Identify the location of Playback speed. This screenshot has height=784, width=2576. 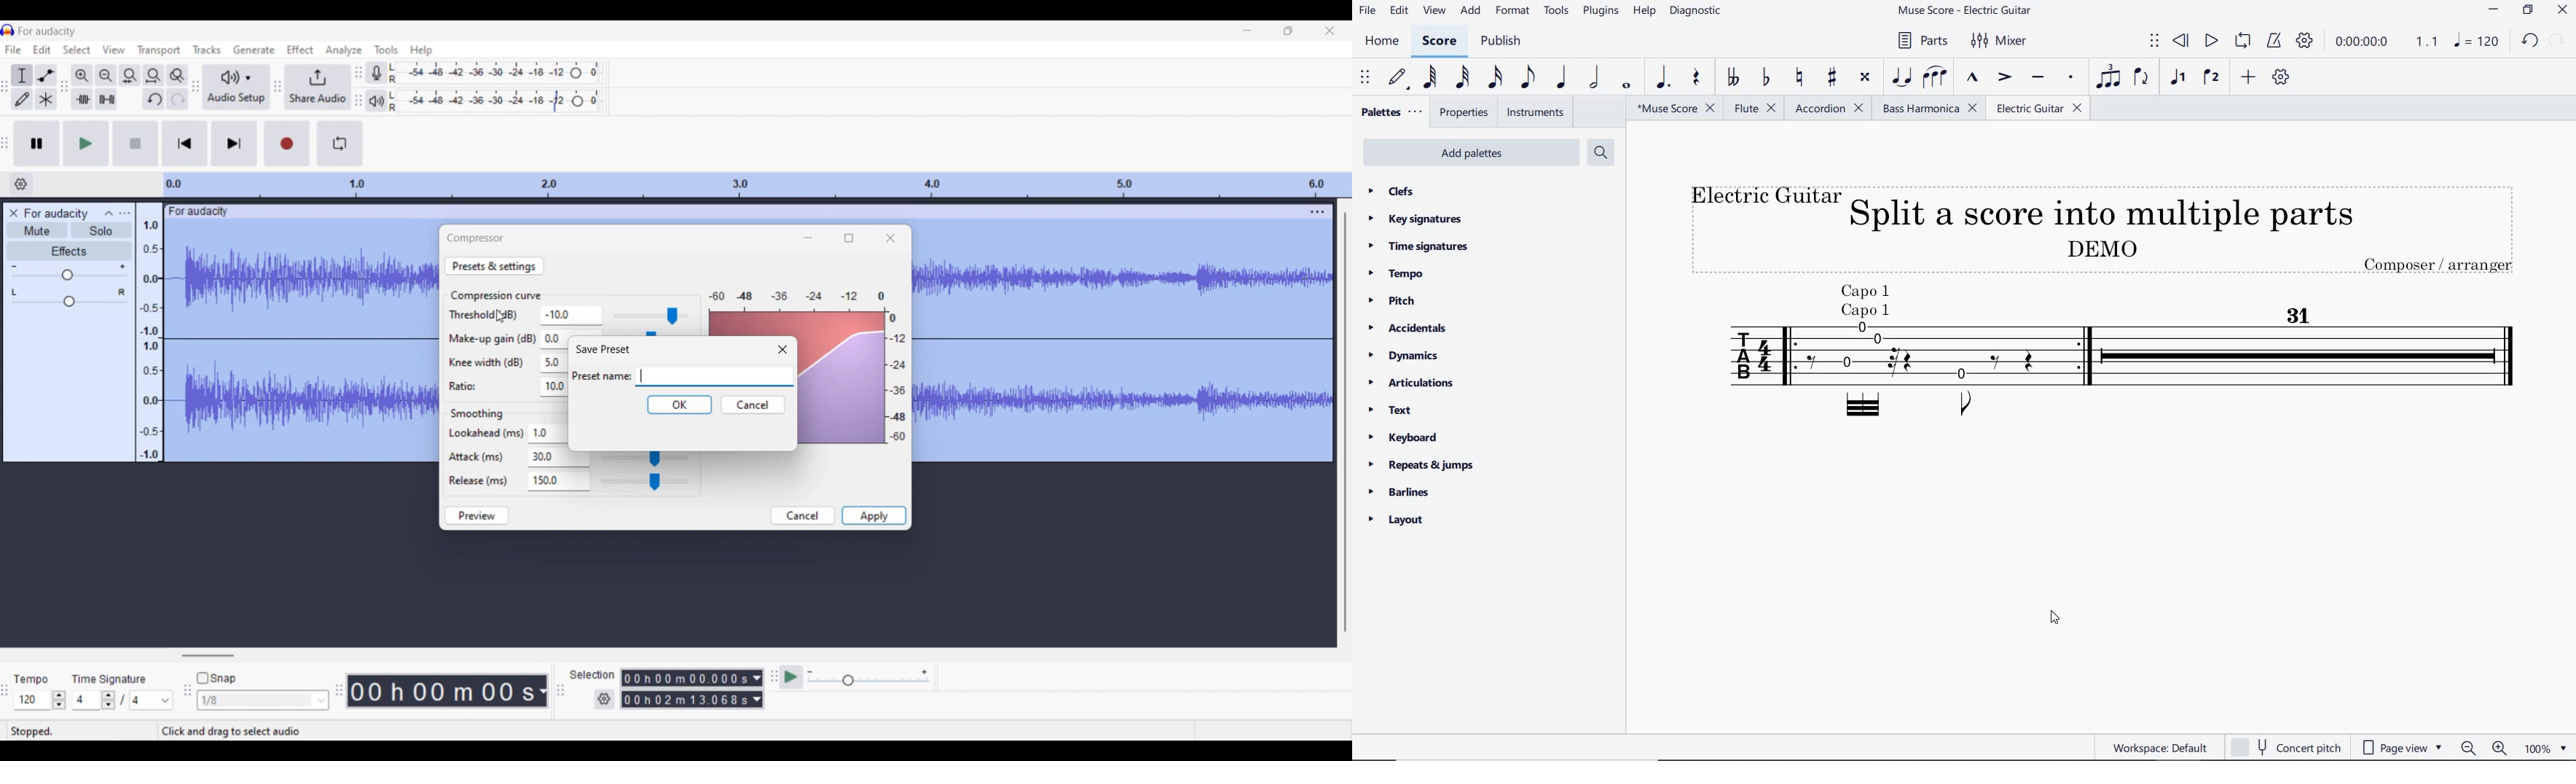
(2428, 41).